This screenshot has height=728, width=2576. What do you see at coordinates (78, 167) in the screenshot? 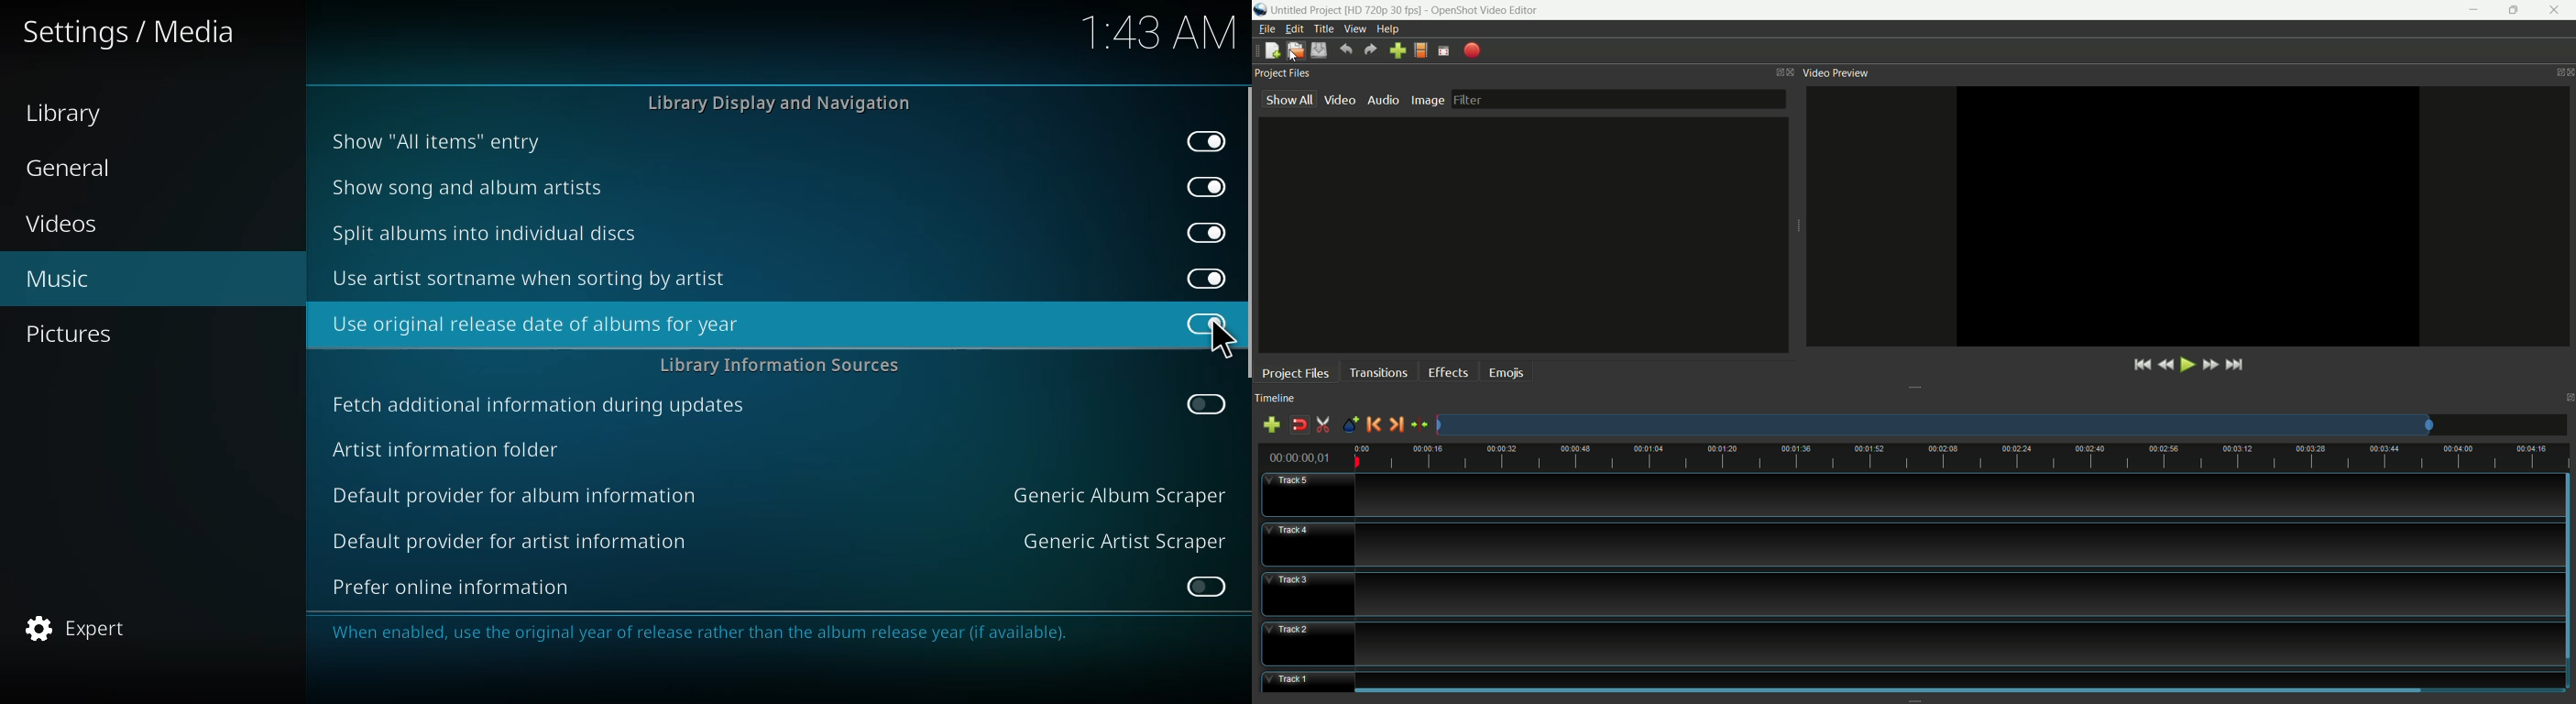
I see `general` at bounding box center [78, 167].